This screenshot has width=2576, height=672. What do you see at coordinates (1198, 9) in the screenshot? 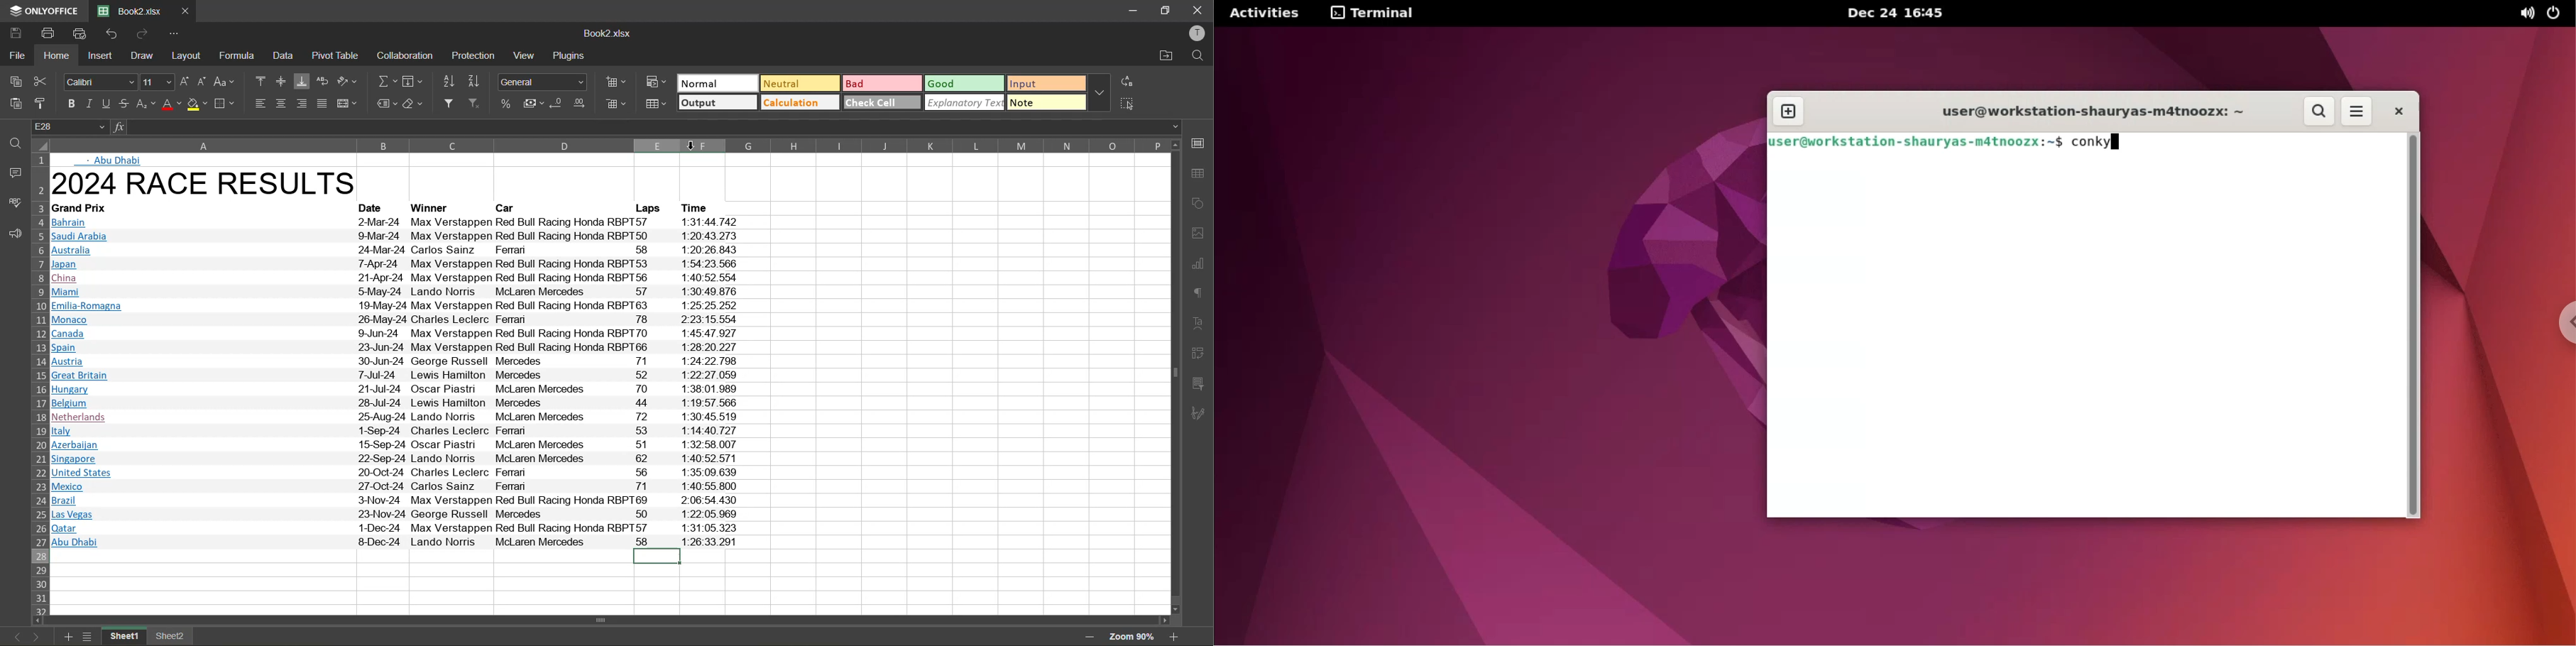
I see `close` at bounding box center [1198, 9].